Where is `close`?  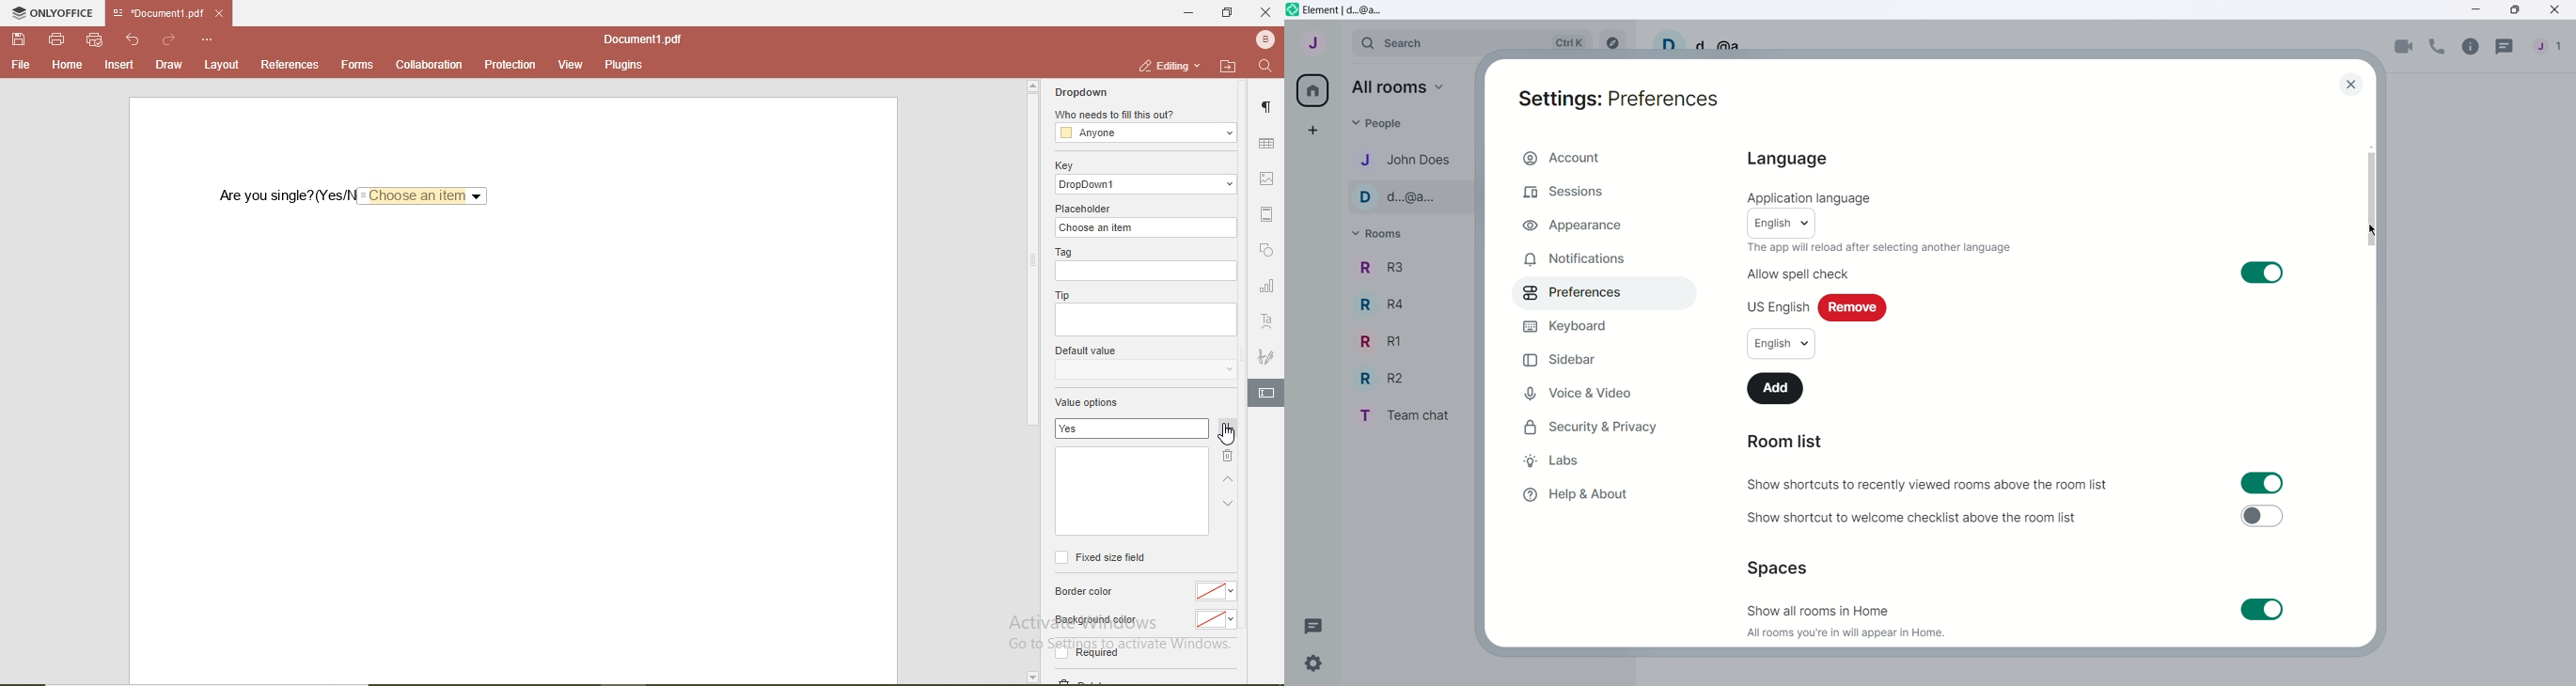 close is located at coordinates (2351, 84).